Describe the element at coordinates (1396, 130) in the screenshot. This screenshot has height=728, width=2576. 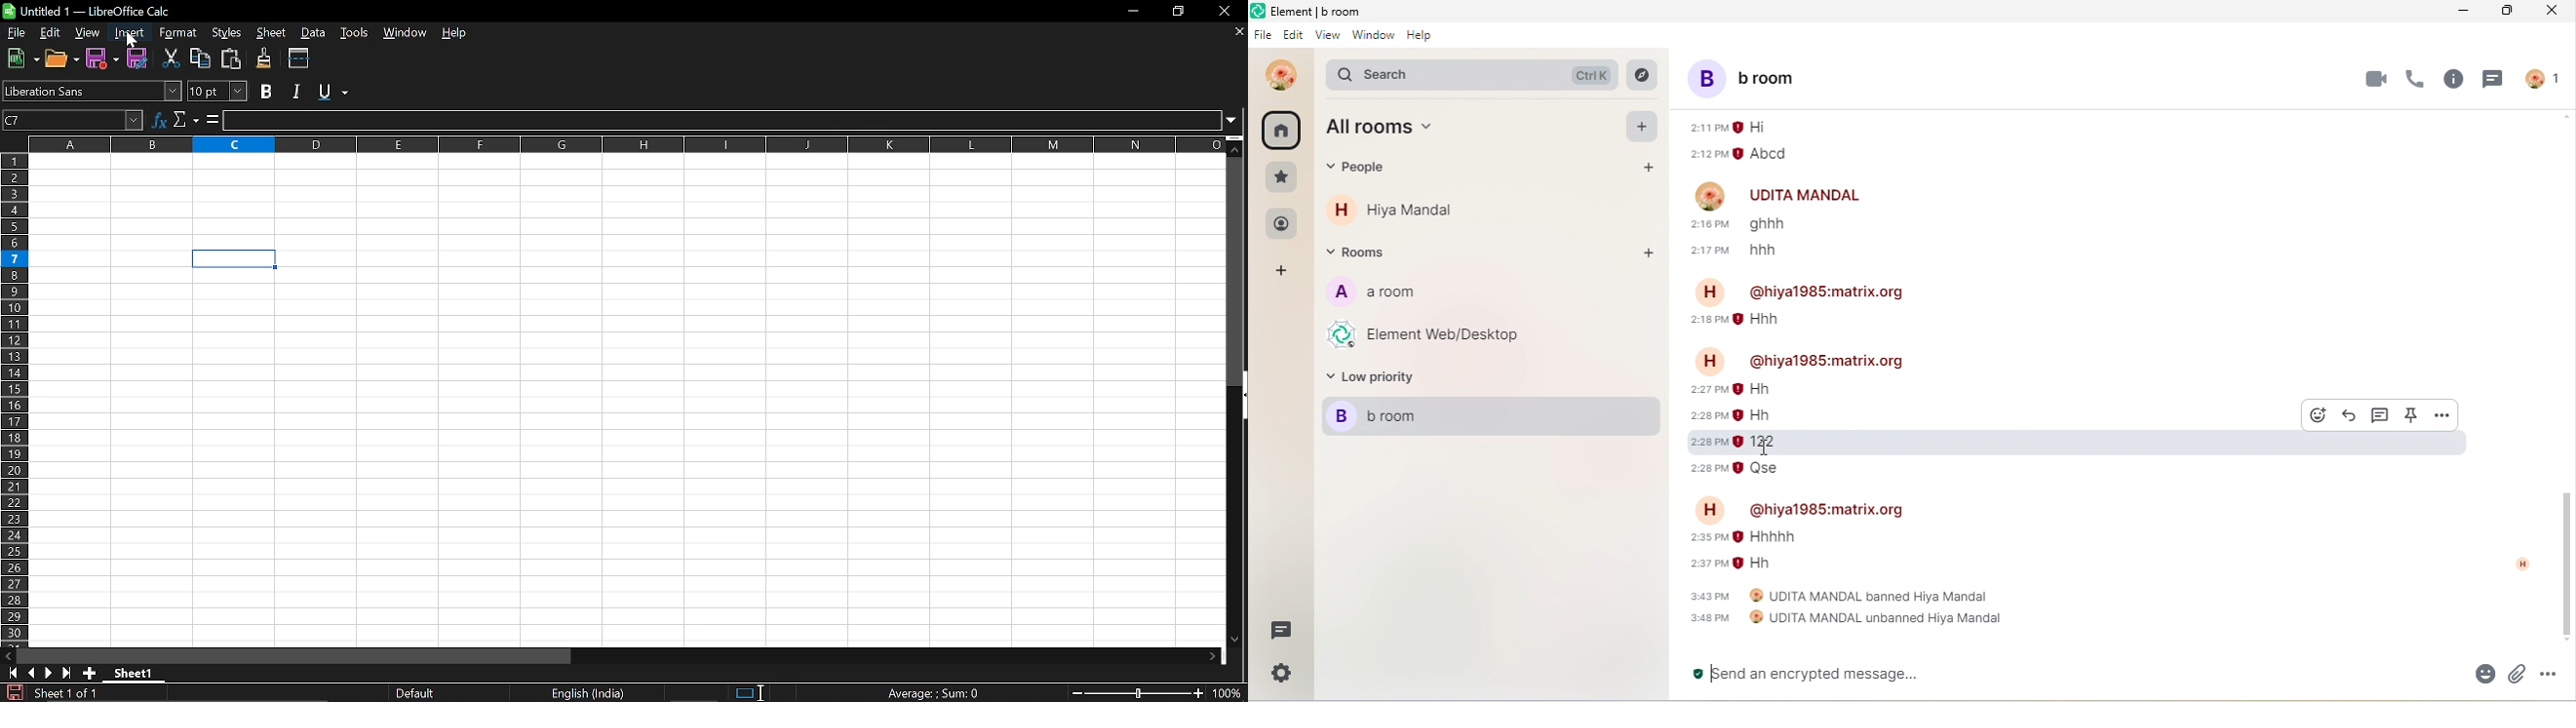
I see `all room` at that location.